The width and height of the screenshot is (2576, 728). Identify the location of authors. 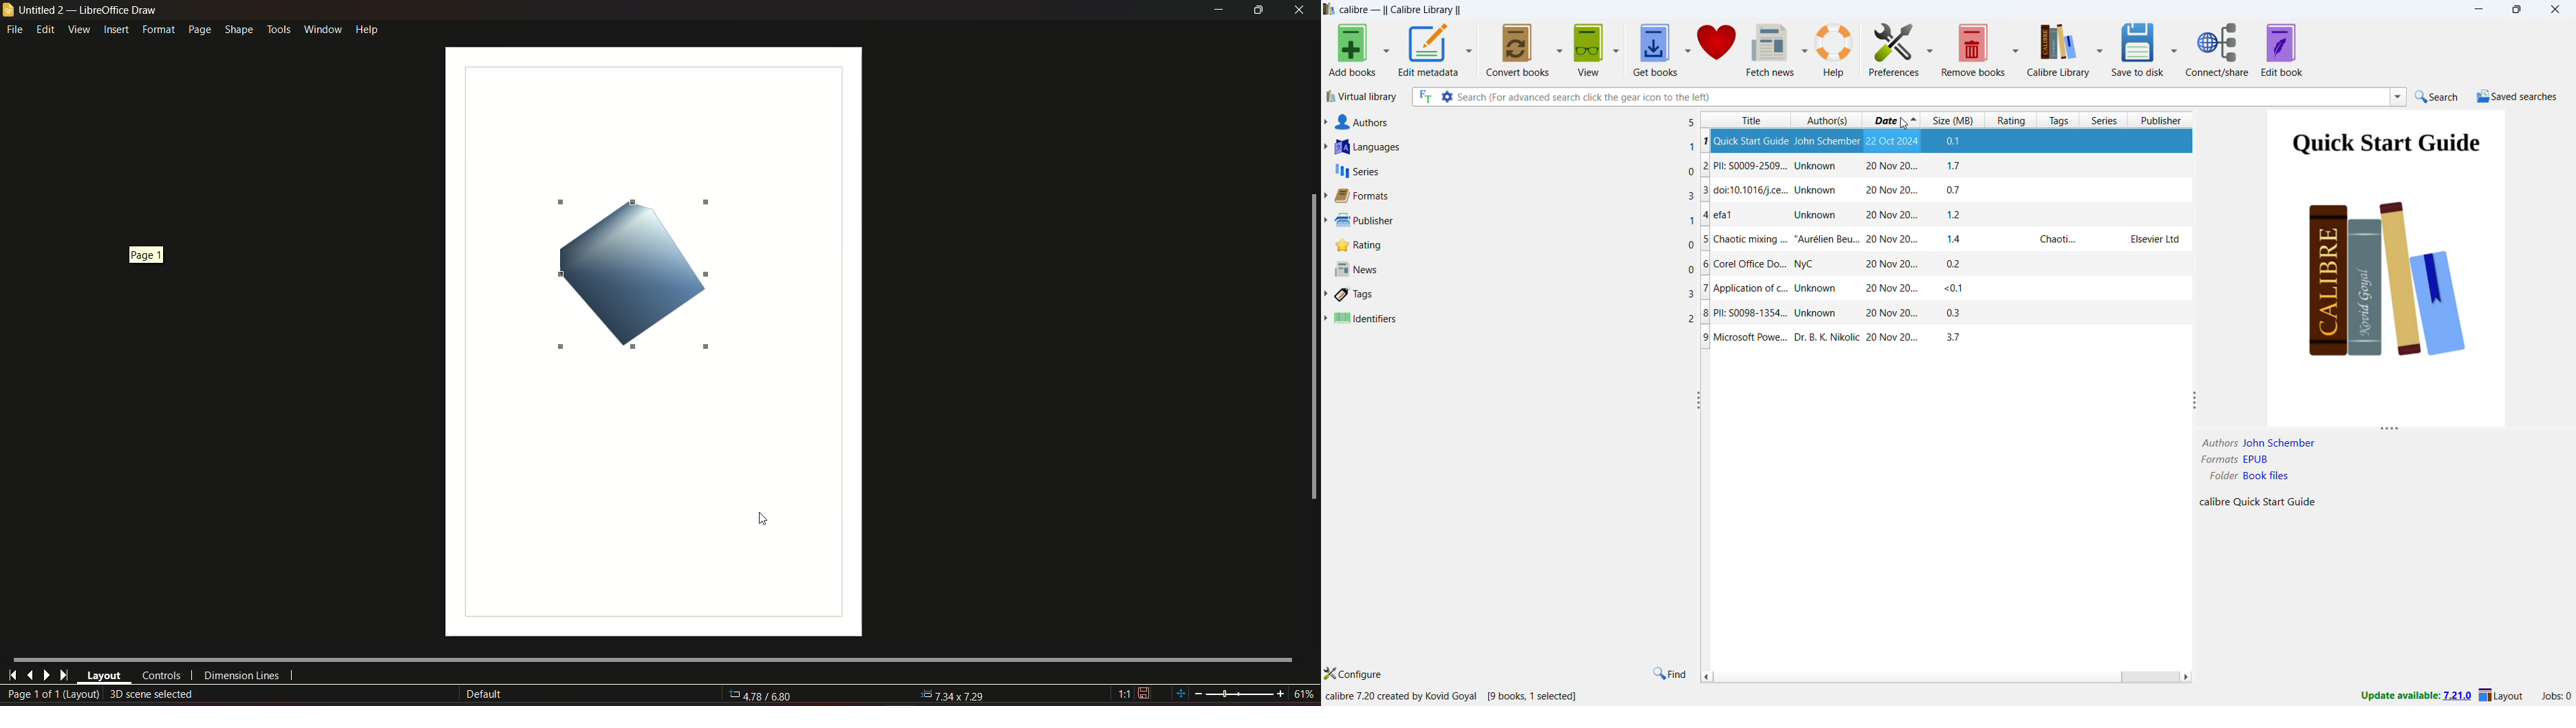
(1817, 122).